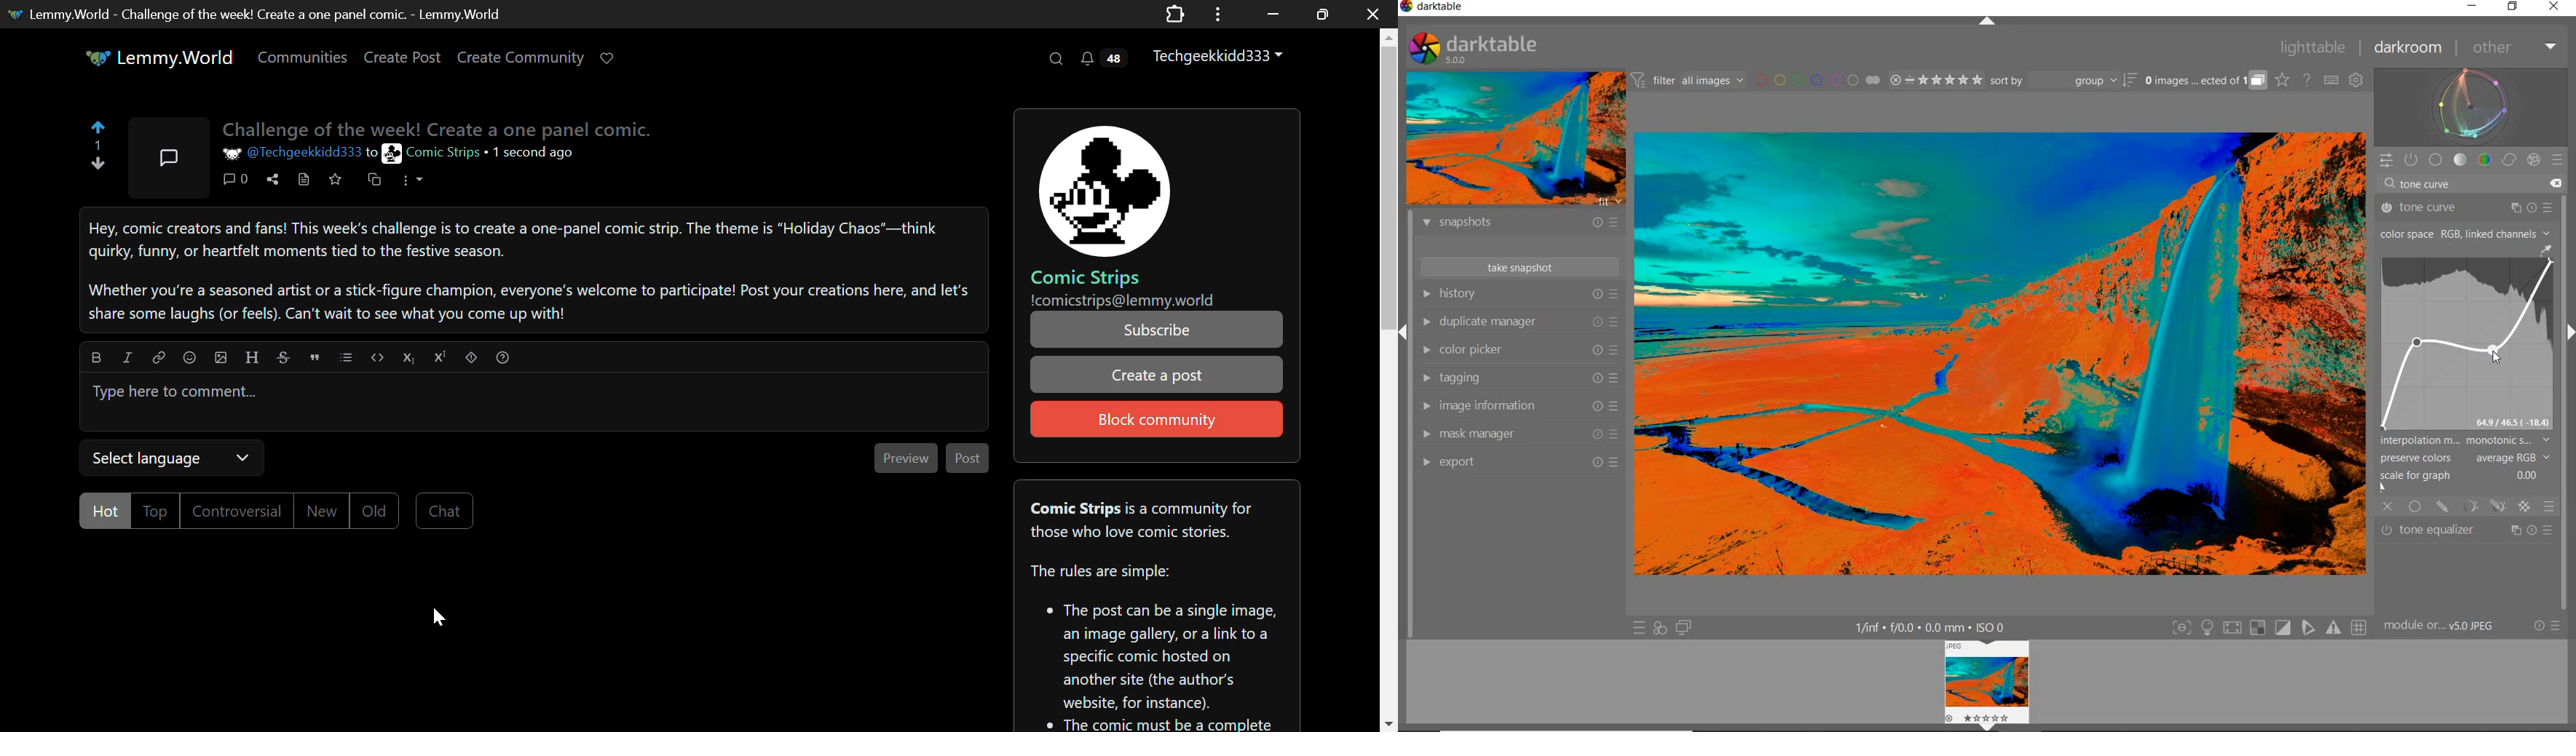 Image resolution: width=2576 pixels, height=756 pixels. What do you see at coordinates (1369, 12) in the screenshot?
I see `Close Window` at bounding box center [1369, 12].